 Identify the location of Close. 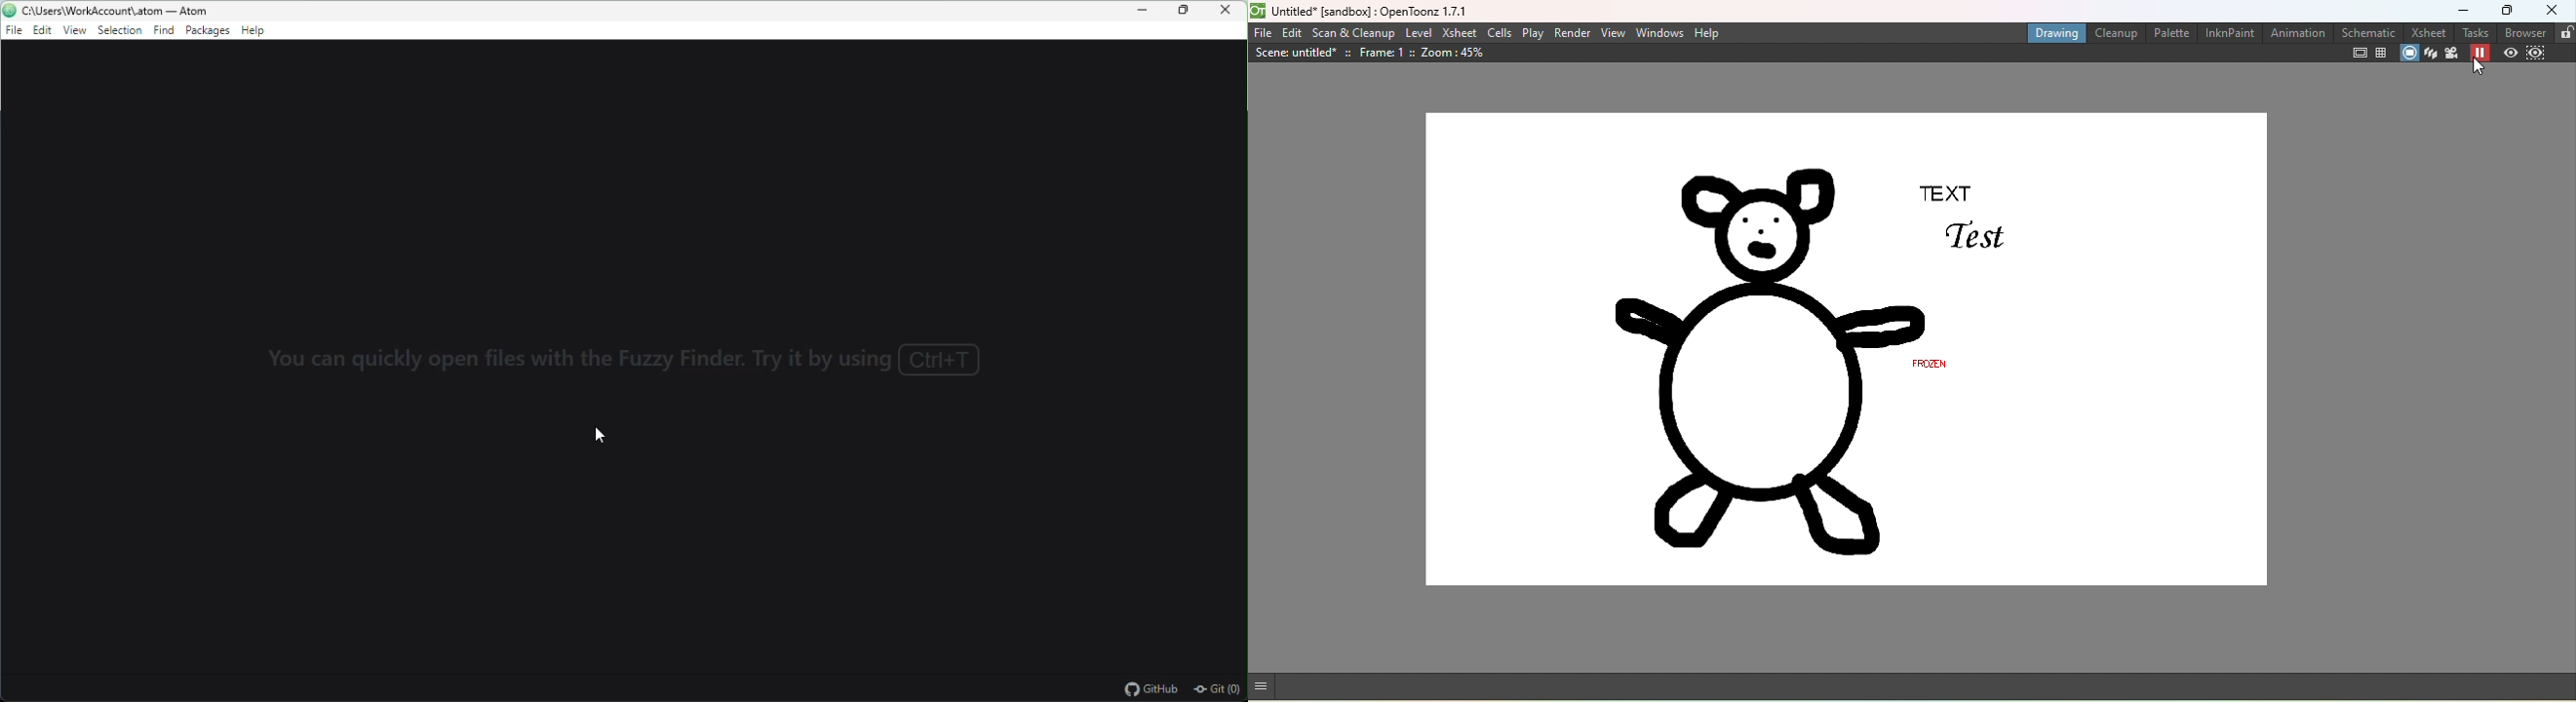
(1230, 11).